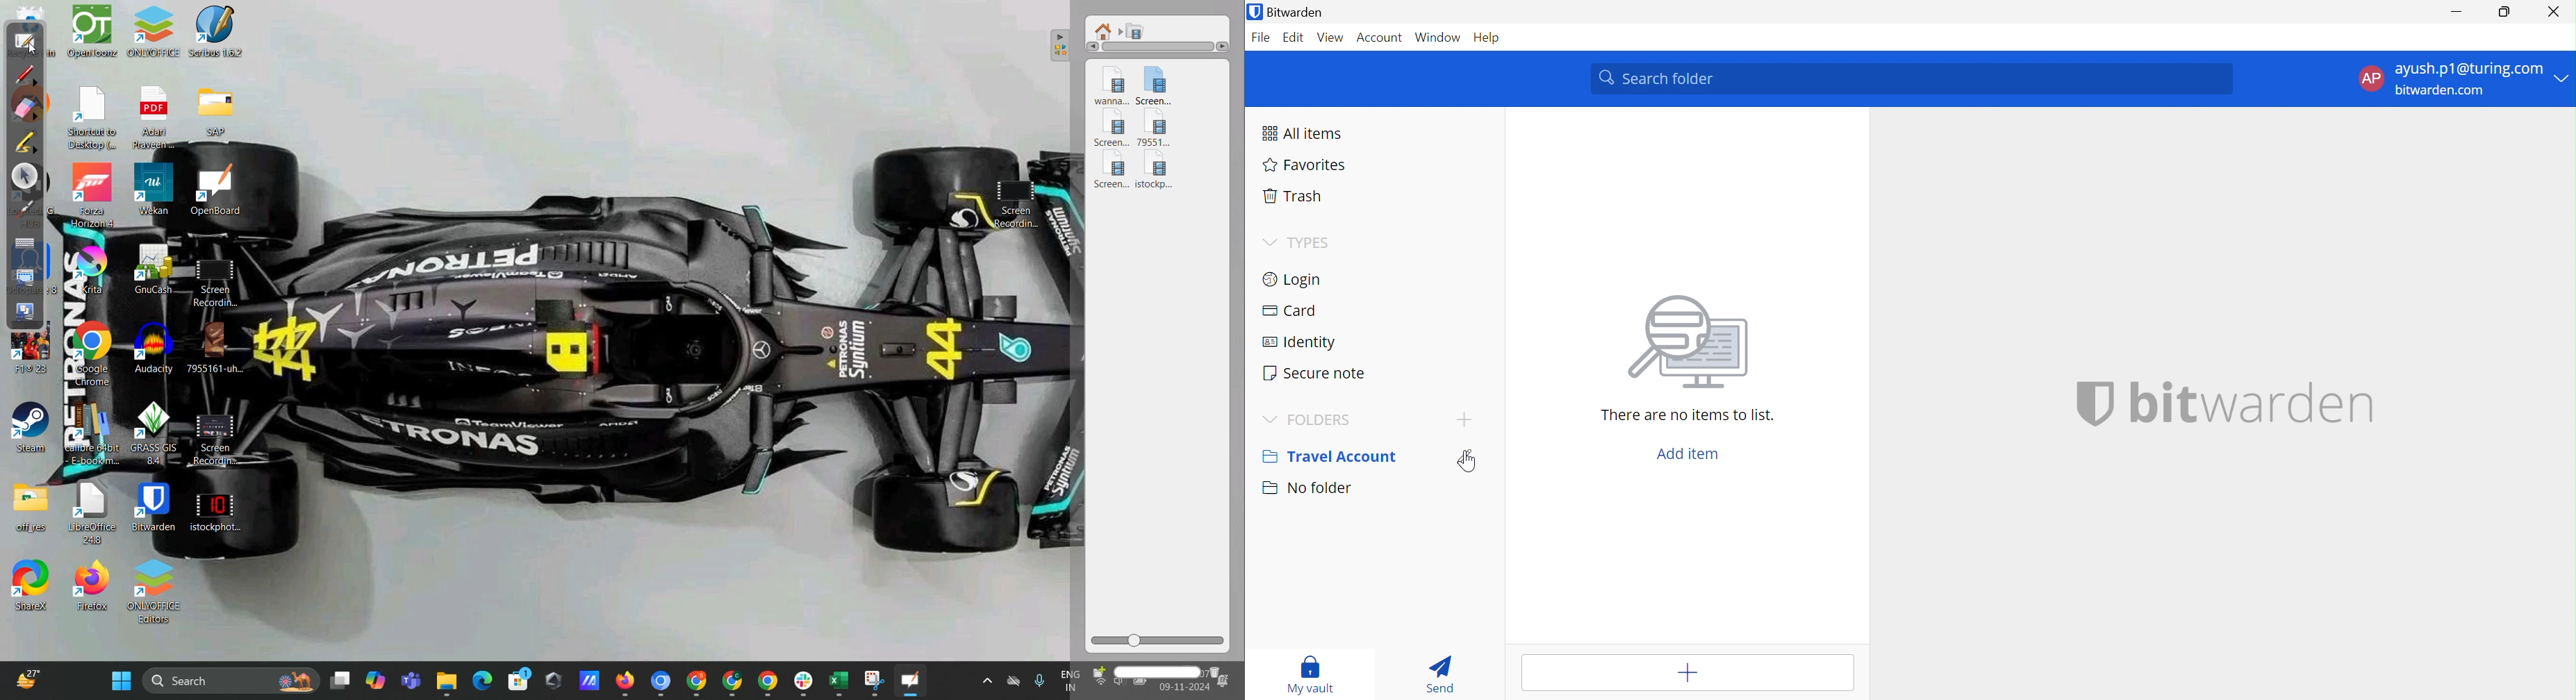  What do you see at coordinates (1164, 88) in the screenshot?
I see `video 2` at bounding box center [1164, 88].